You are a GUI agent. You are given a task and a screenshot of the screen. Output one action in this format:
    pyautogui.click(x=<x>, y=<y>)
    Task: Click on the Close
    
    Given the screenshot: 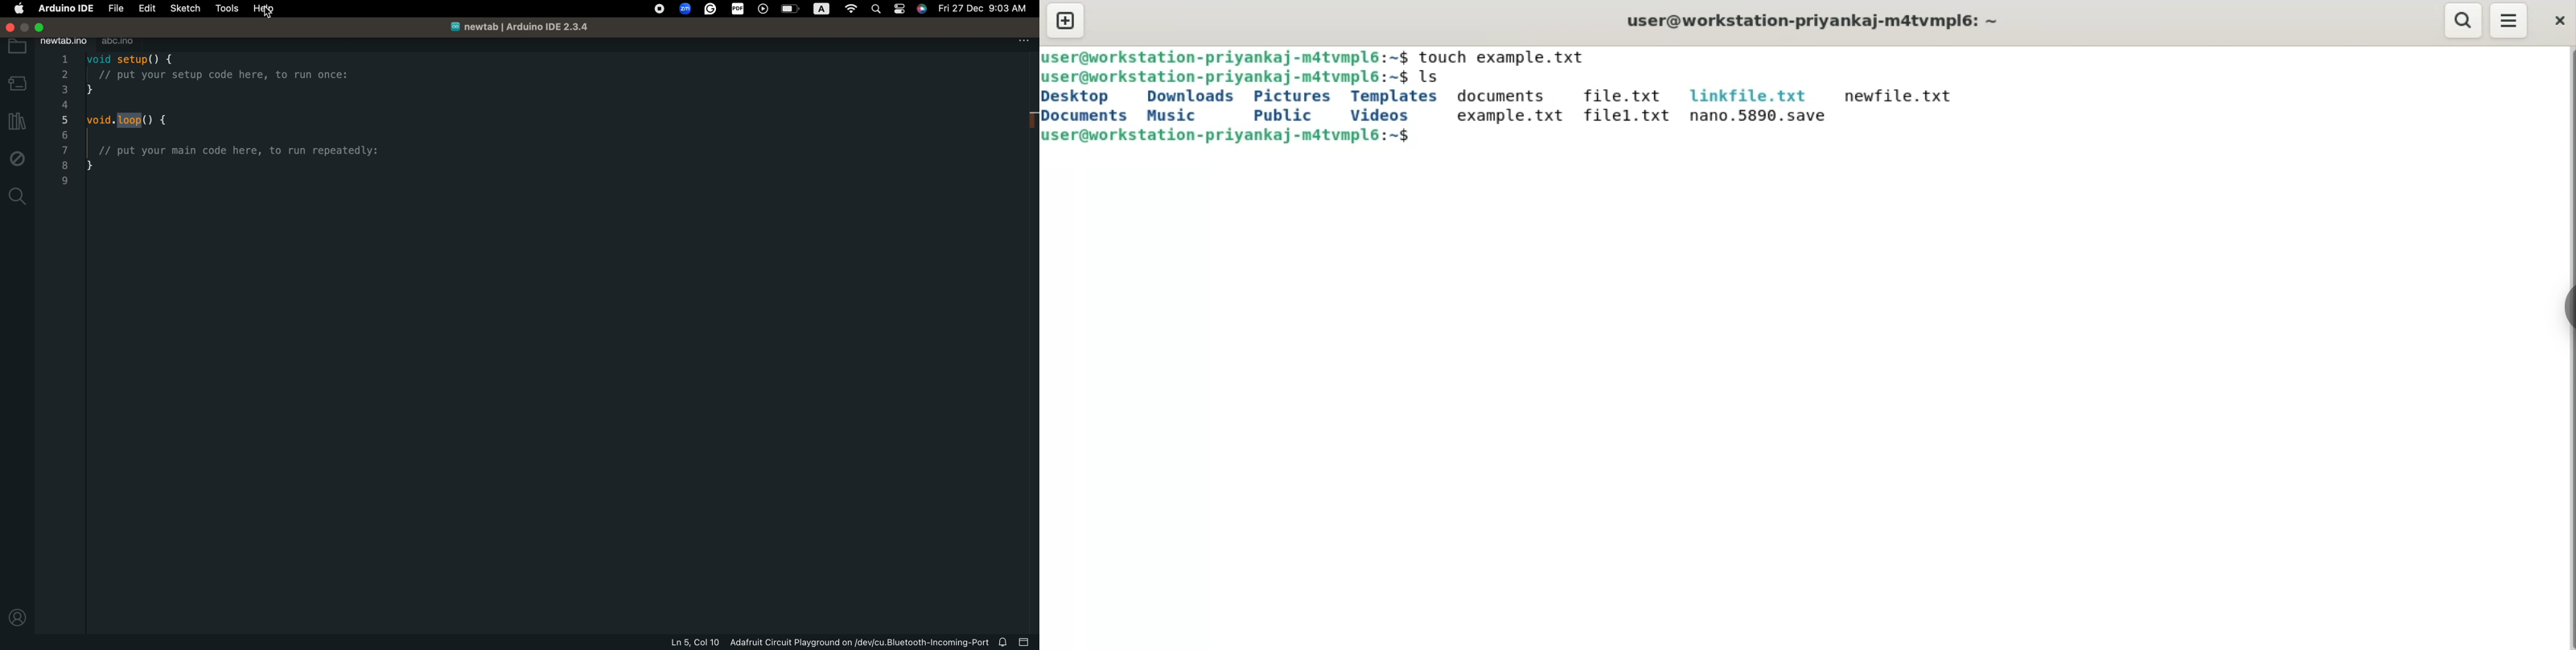 What is the action you would take?
    pyautogui.click(x=44, y=26)
    